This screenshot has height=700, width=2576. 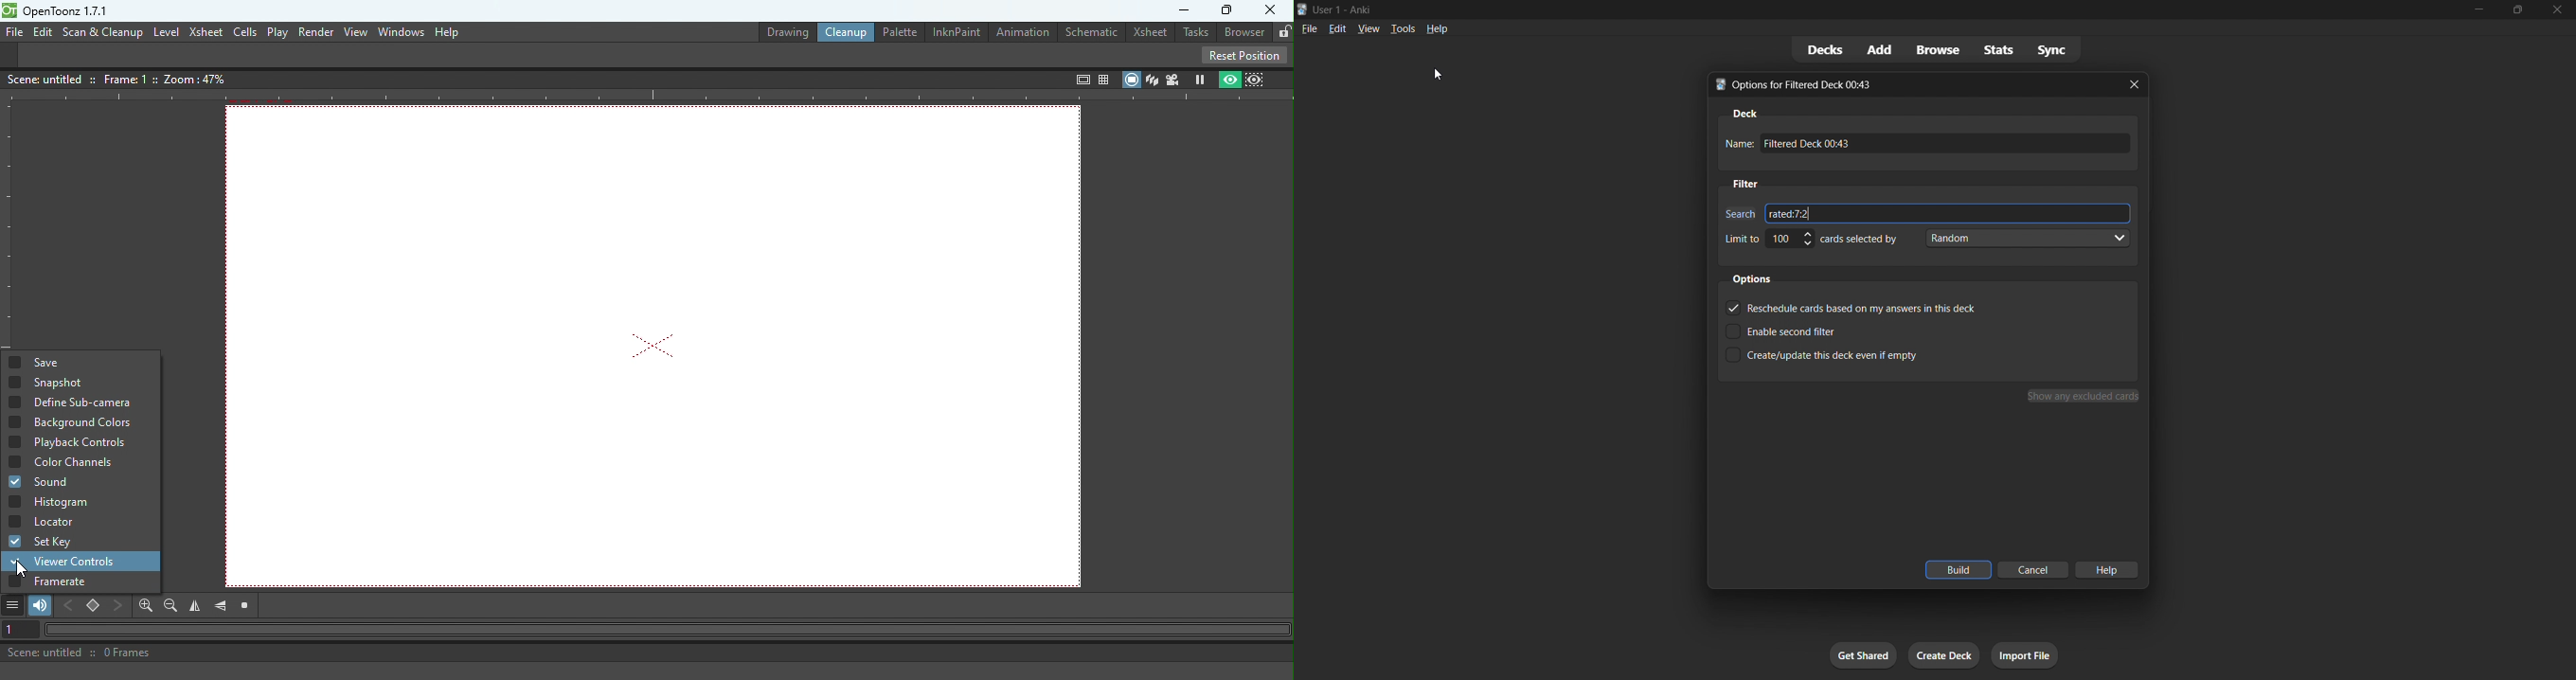 I want to click on sync, so click(x=2053, y=48).